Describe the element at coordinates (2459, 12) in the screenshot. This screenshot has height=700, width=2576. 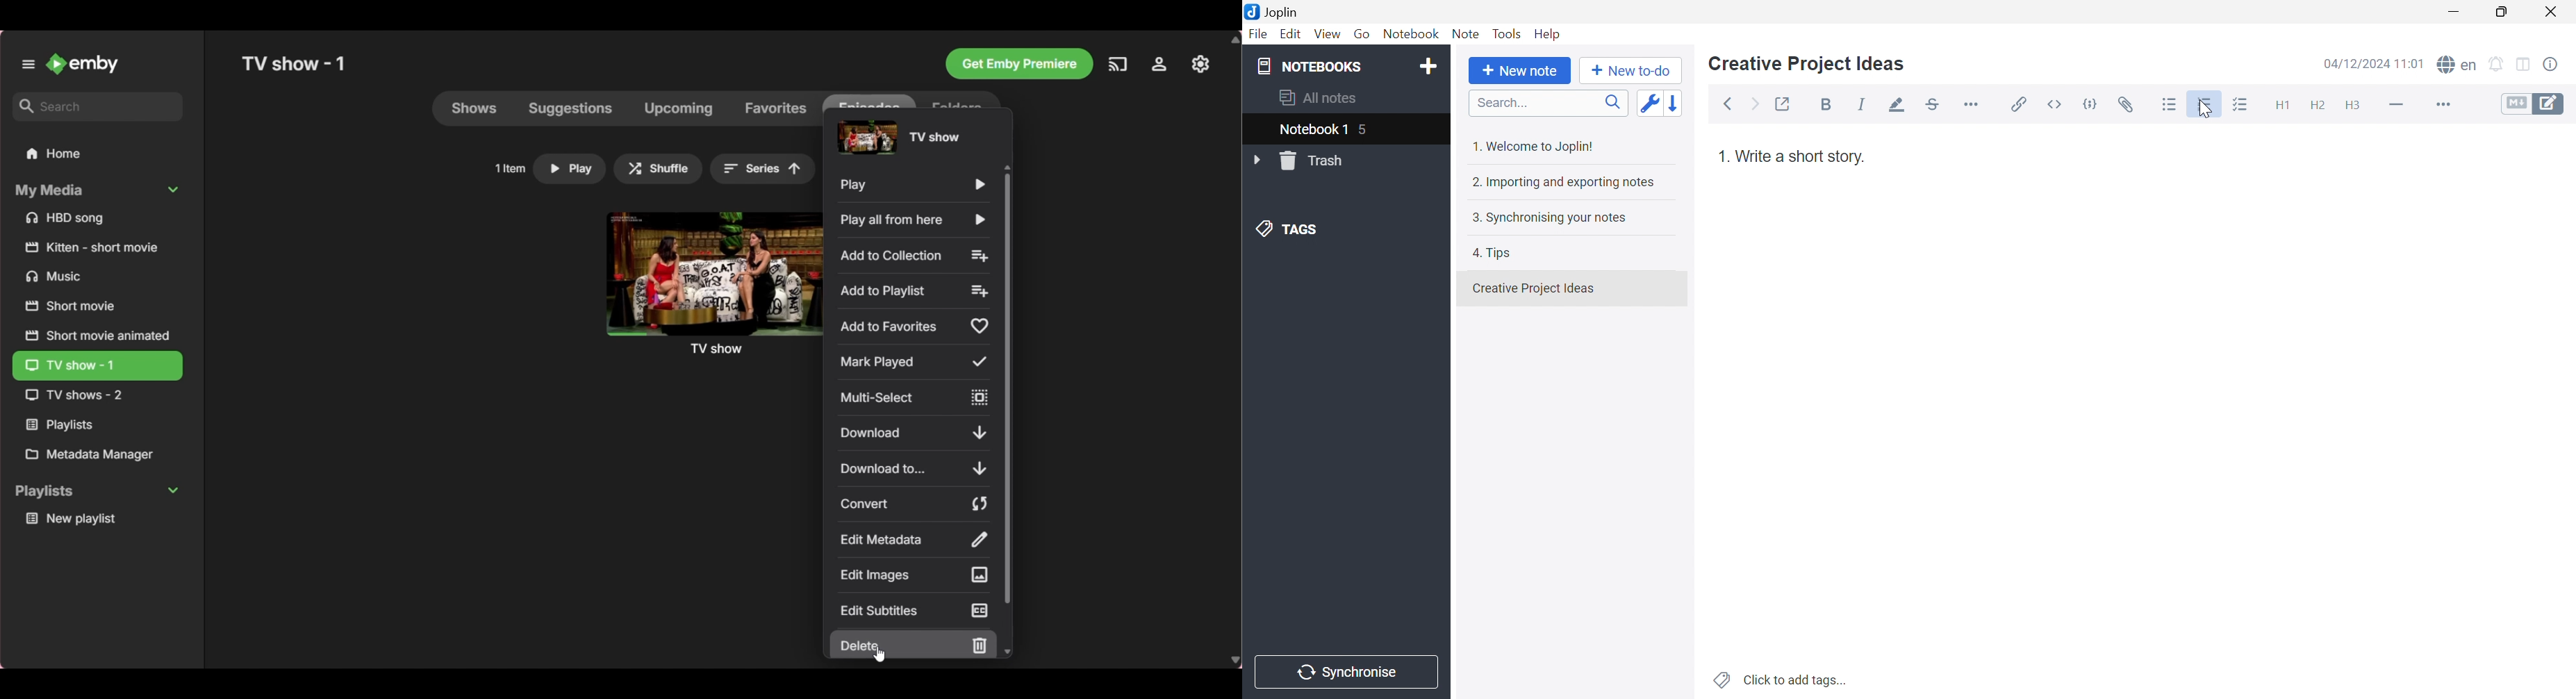
I see `Minimize` at that location.